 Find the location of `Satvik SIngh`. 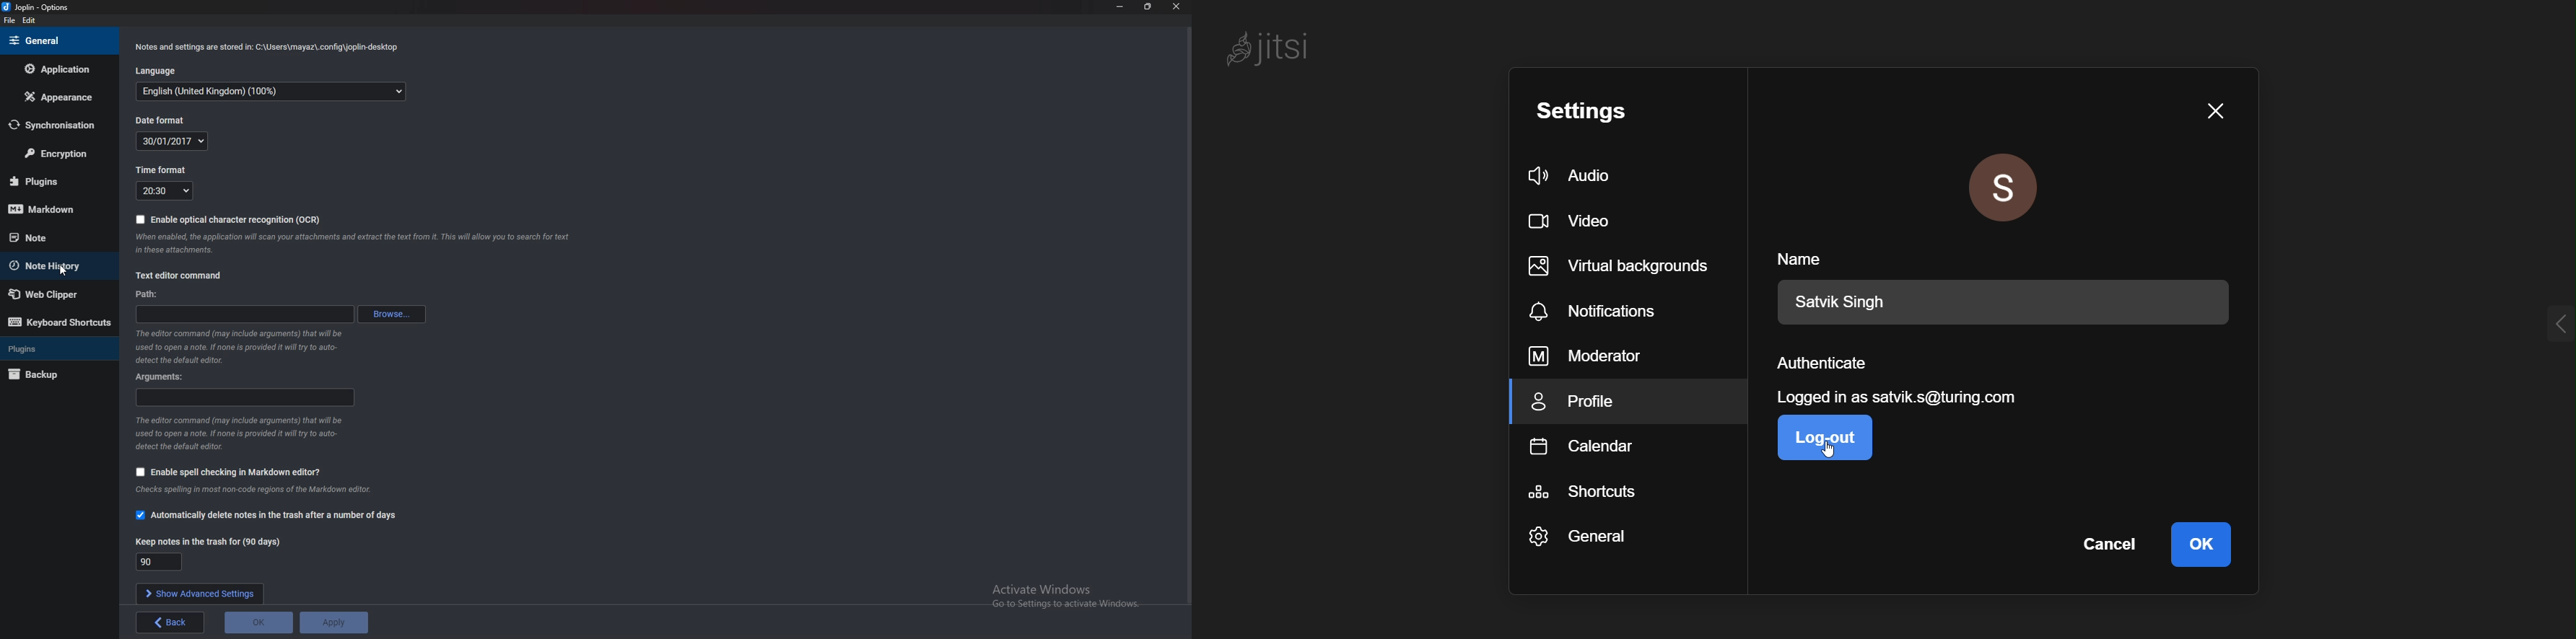

Satvik SIngh is located at coordinates (2004, 305).